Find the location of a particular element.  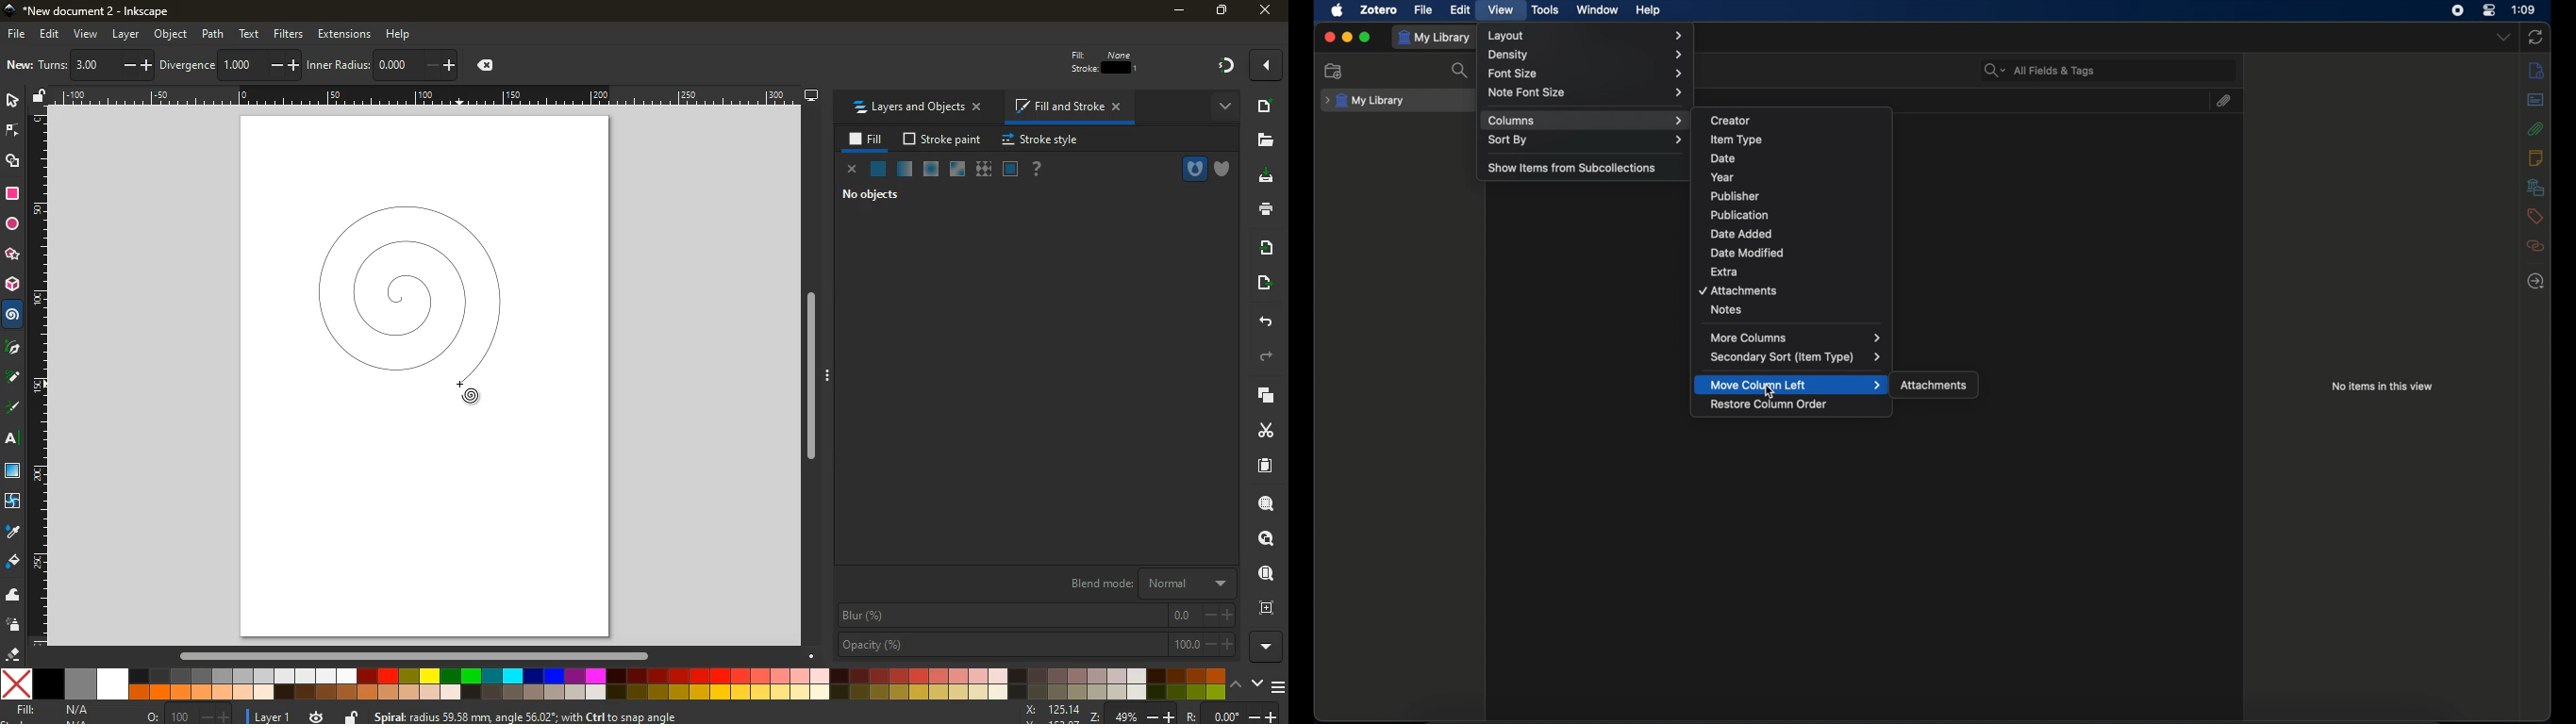

more columns is located at coordinates (1796, 337).